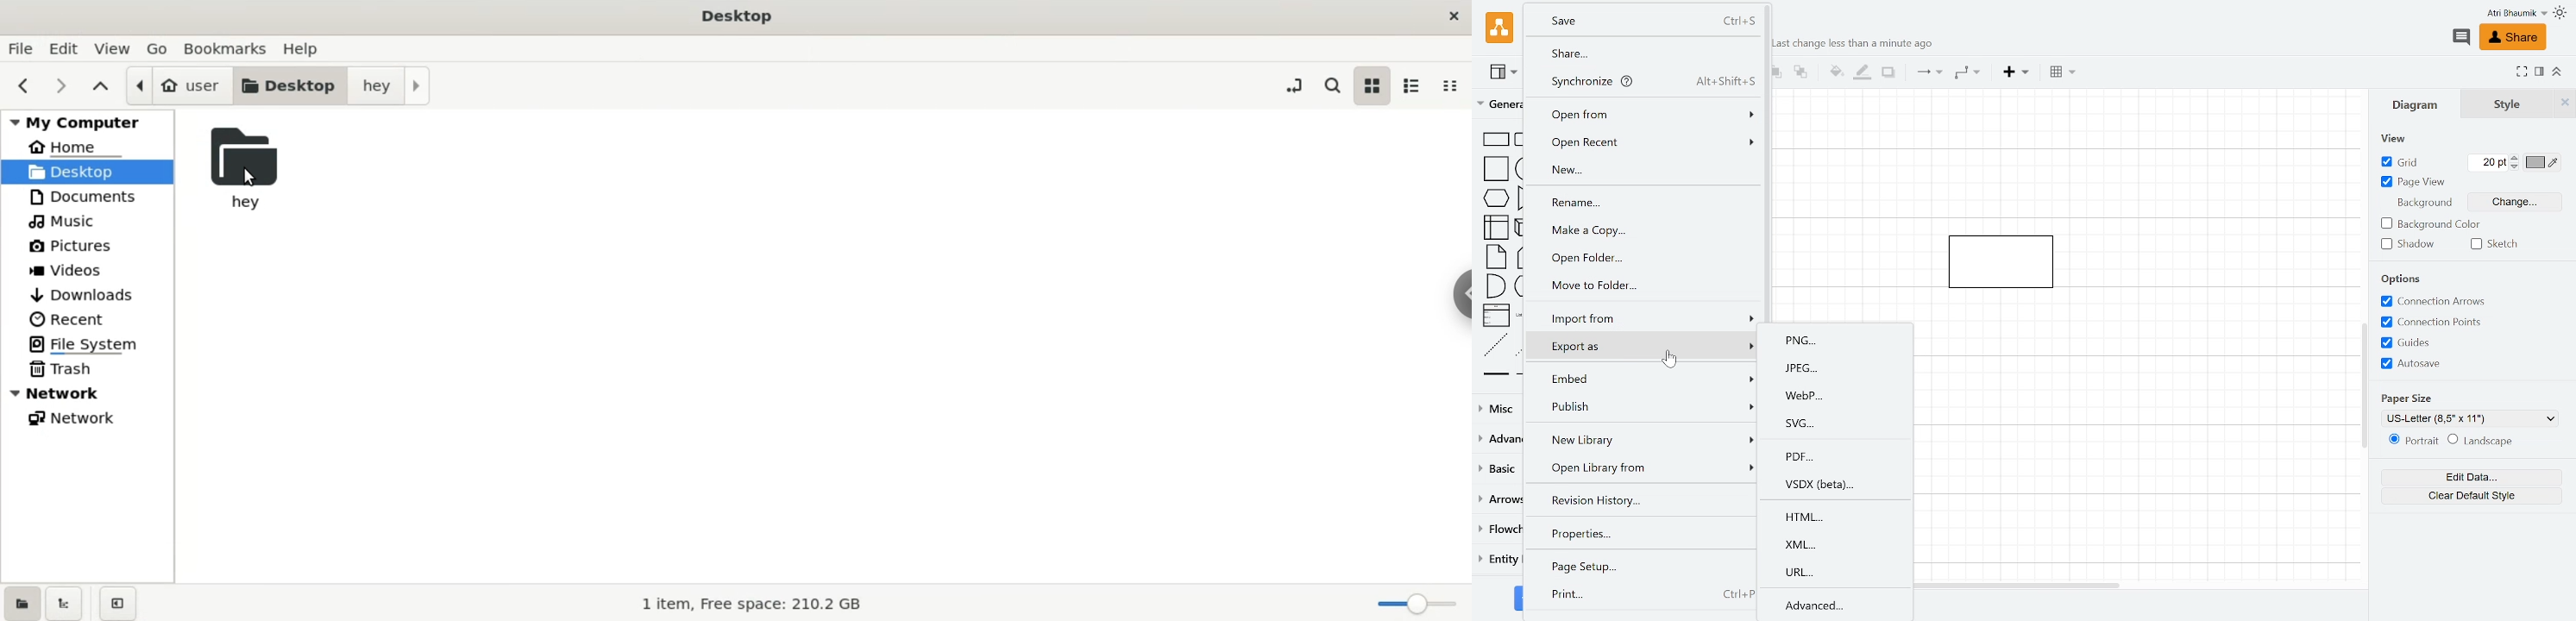 This screenshot has width=2576, height=644. I want to click on Potrait, so click(2412, 440).